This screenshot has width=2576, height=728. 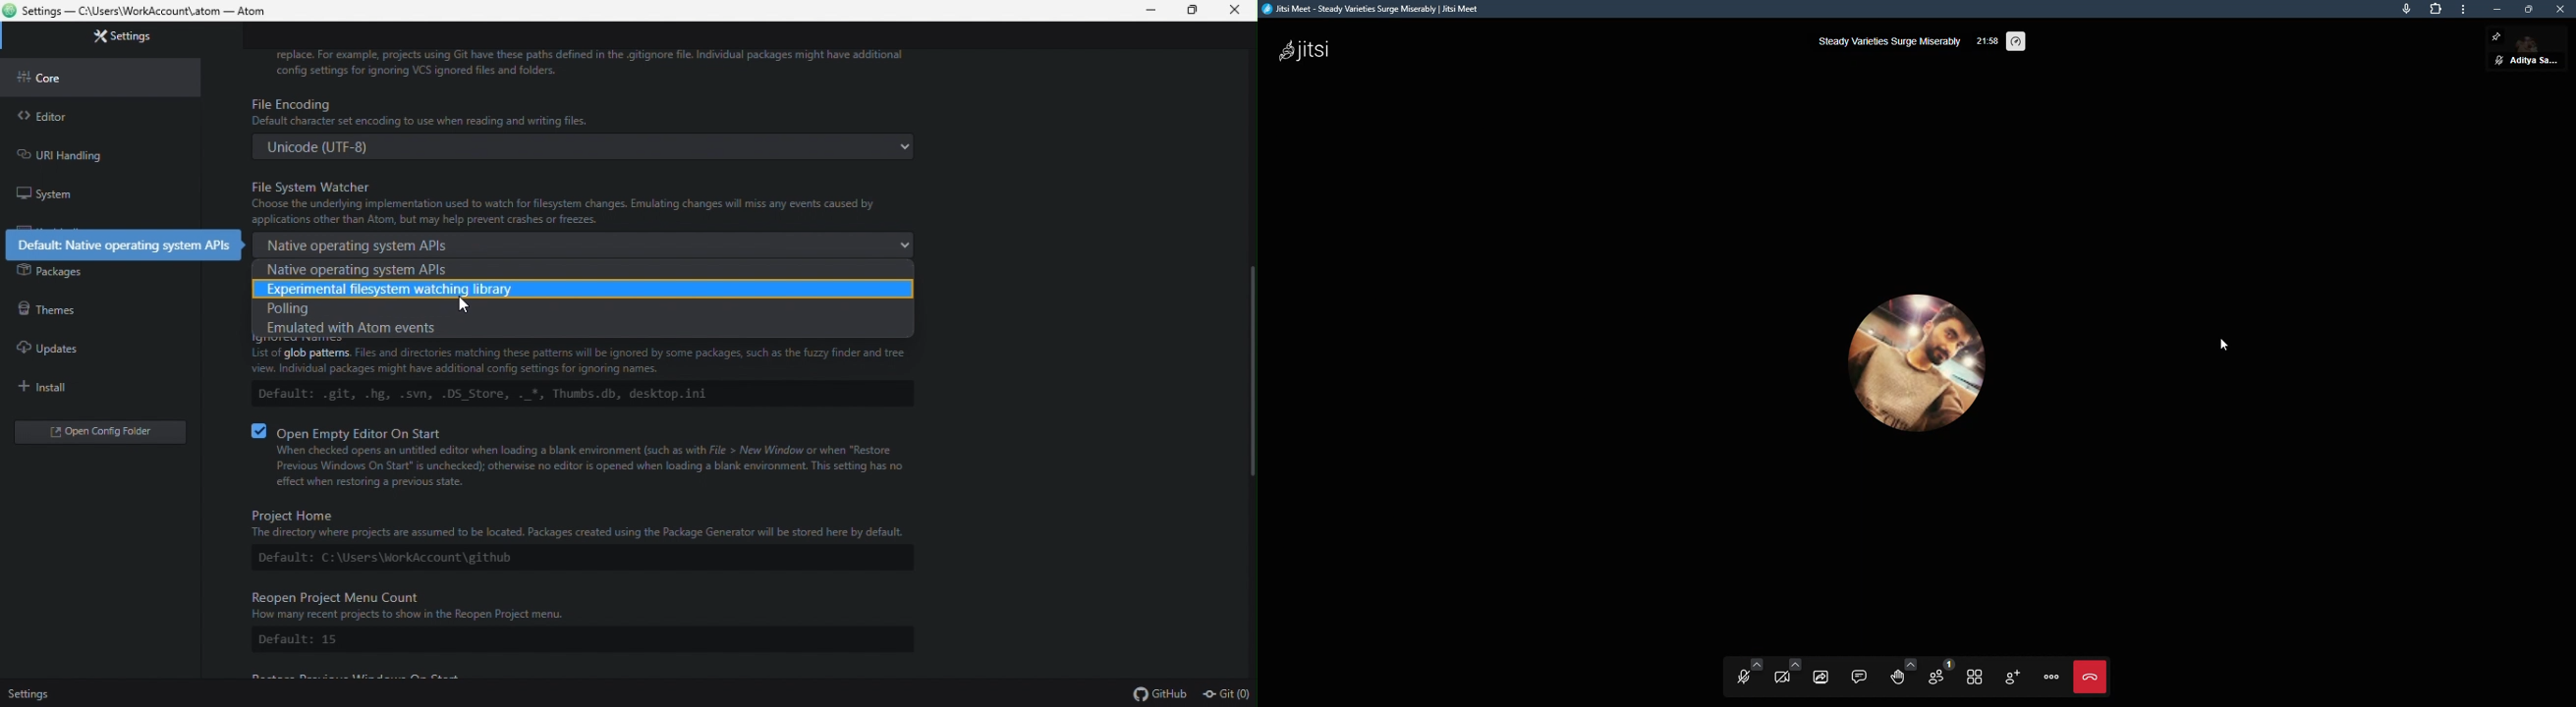 I want to click on participants, so click(x=1940, y=673).